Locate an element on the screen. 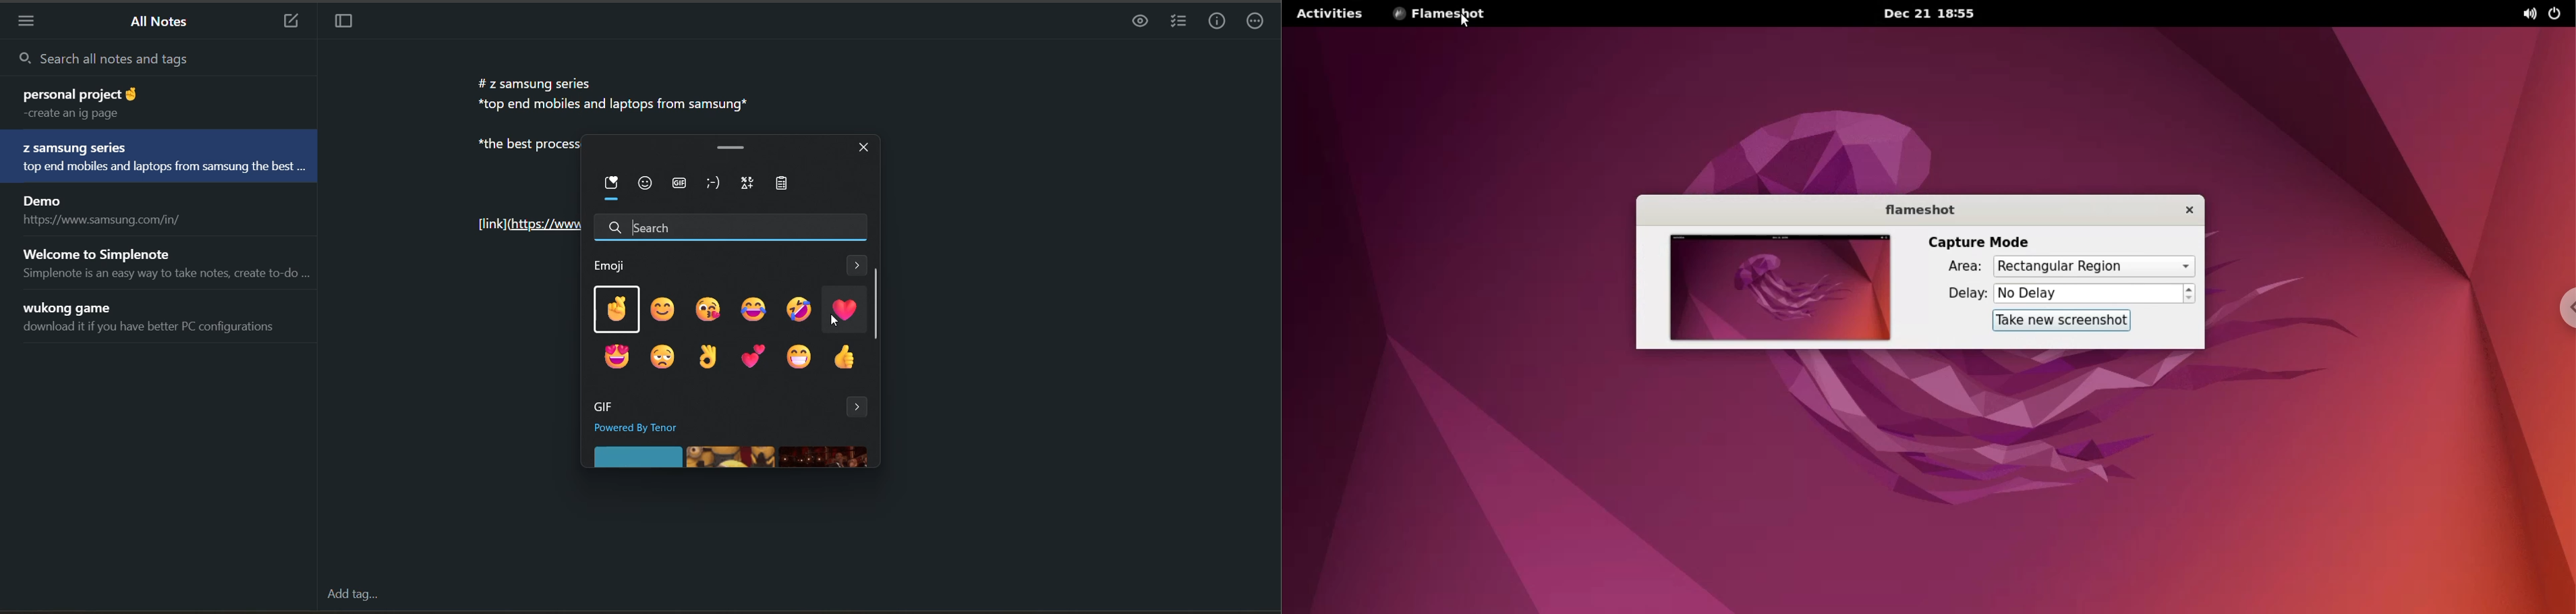  area is located at coordinates (1956, 267).